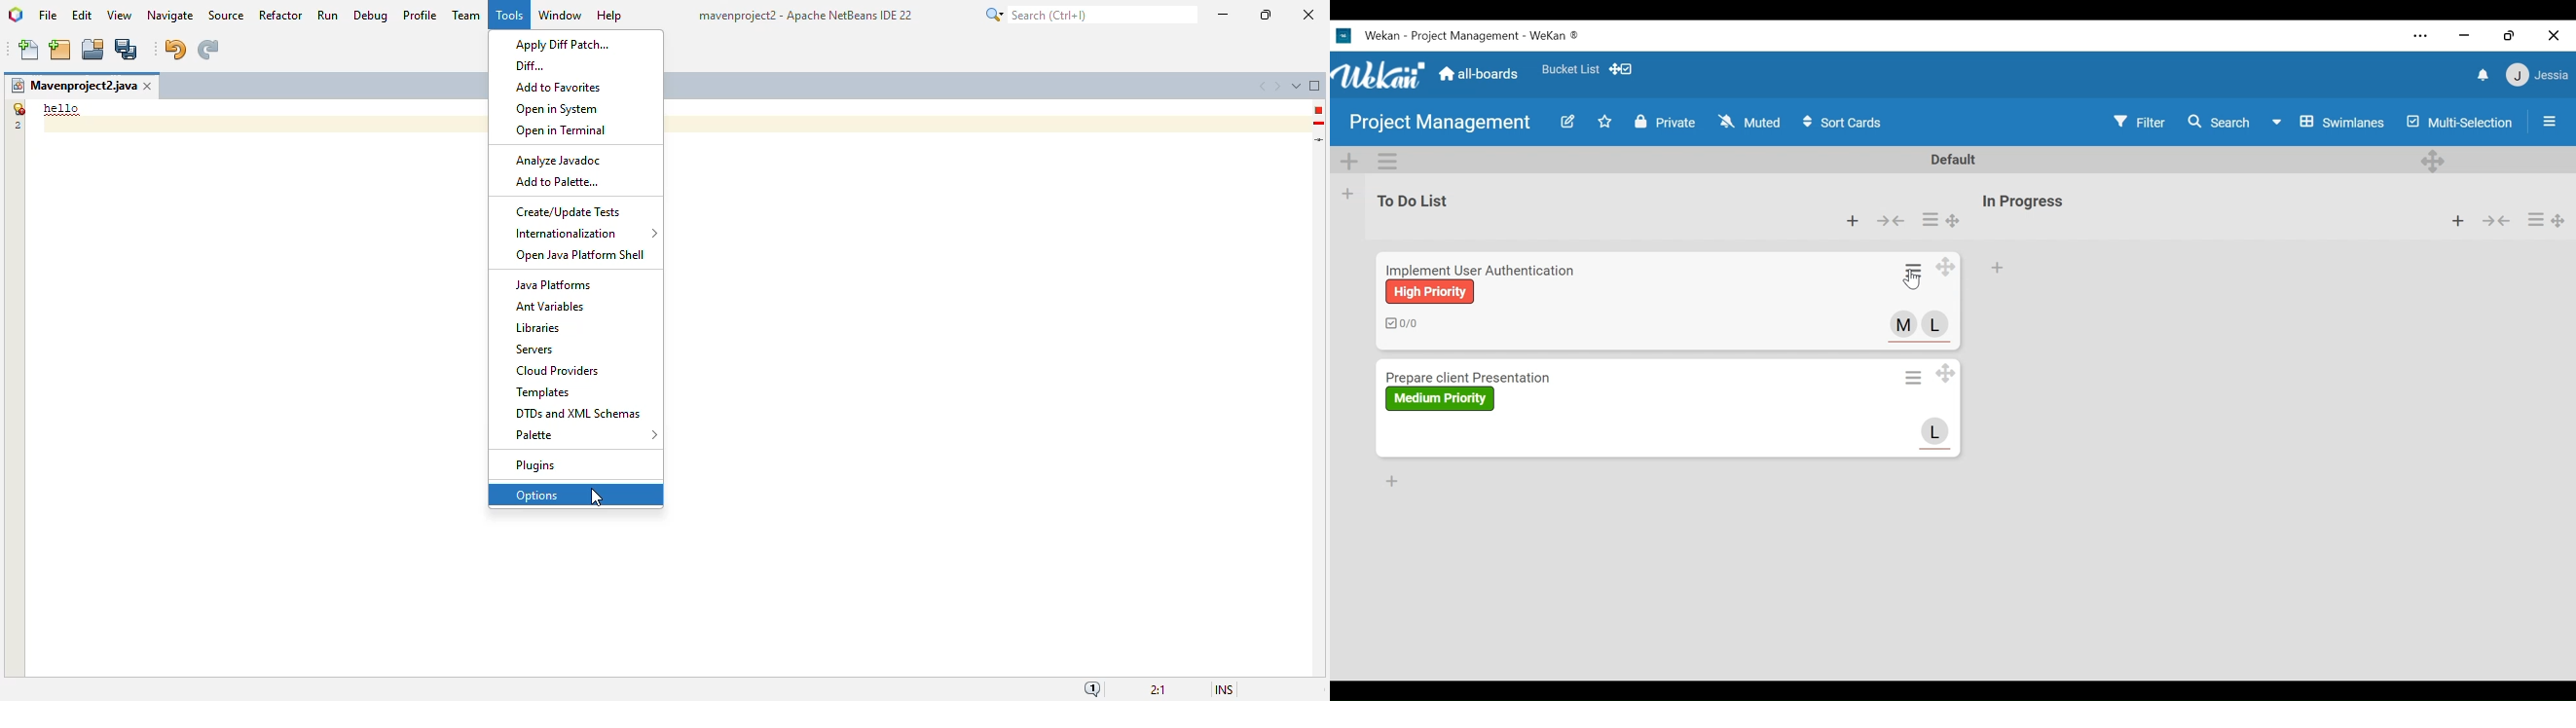  What do you see at coordinates (1265, 87) in the screenshot?
I see `scroll documents left` at bounding box center [1265, 87].